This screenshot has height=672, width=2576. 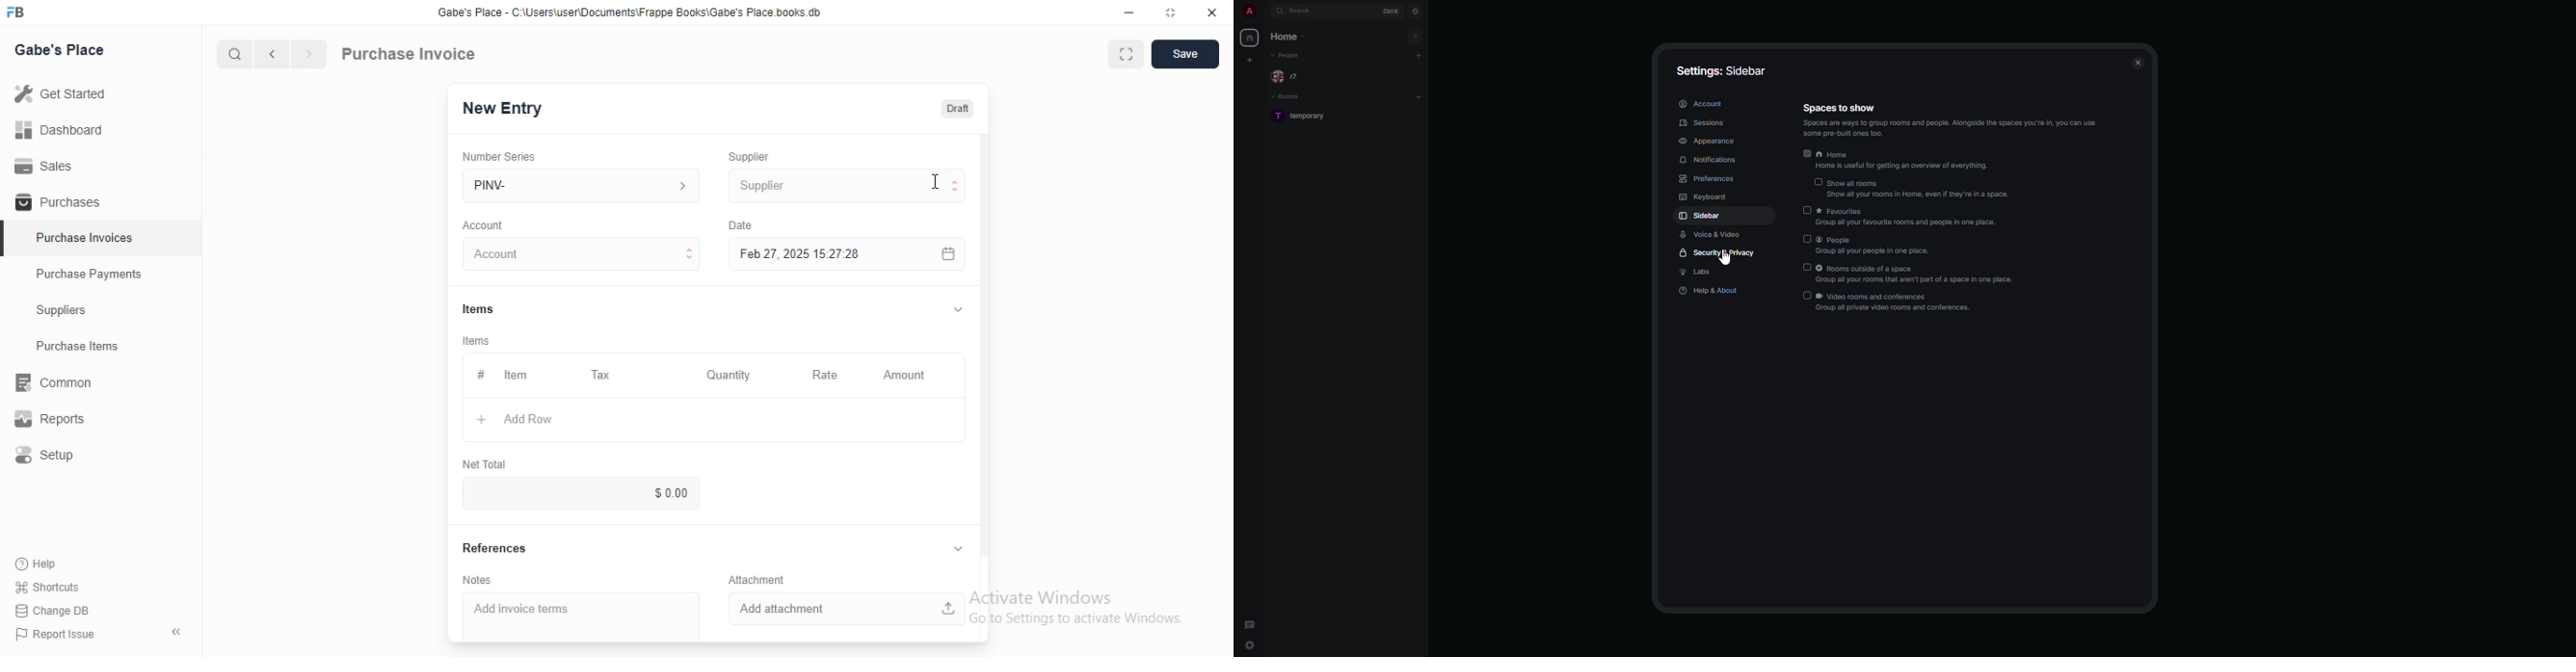 I want to click on spaces to show spaces are ways to group rooms and people. Alongside the spaces you are in you can use some prebuilt ones too., so click(x=1954, y=118).